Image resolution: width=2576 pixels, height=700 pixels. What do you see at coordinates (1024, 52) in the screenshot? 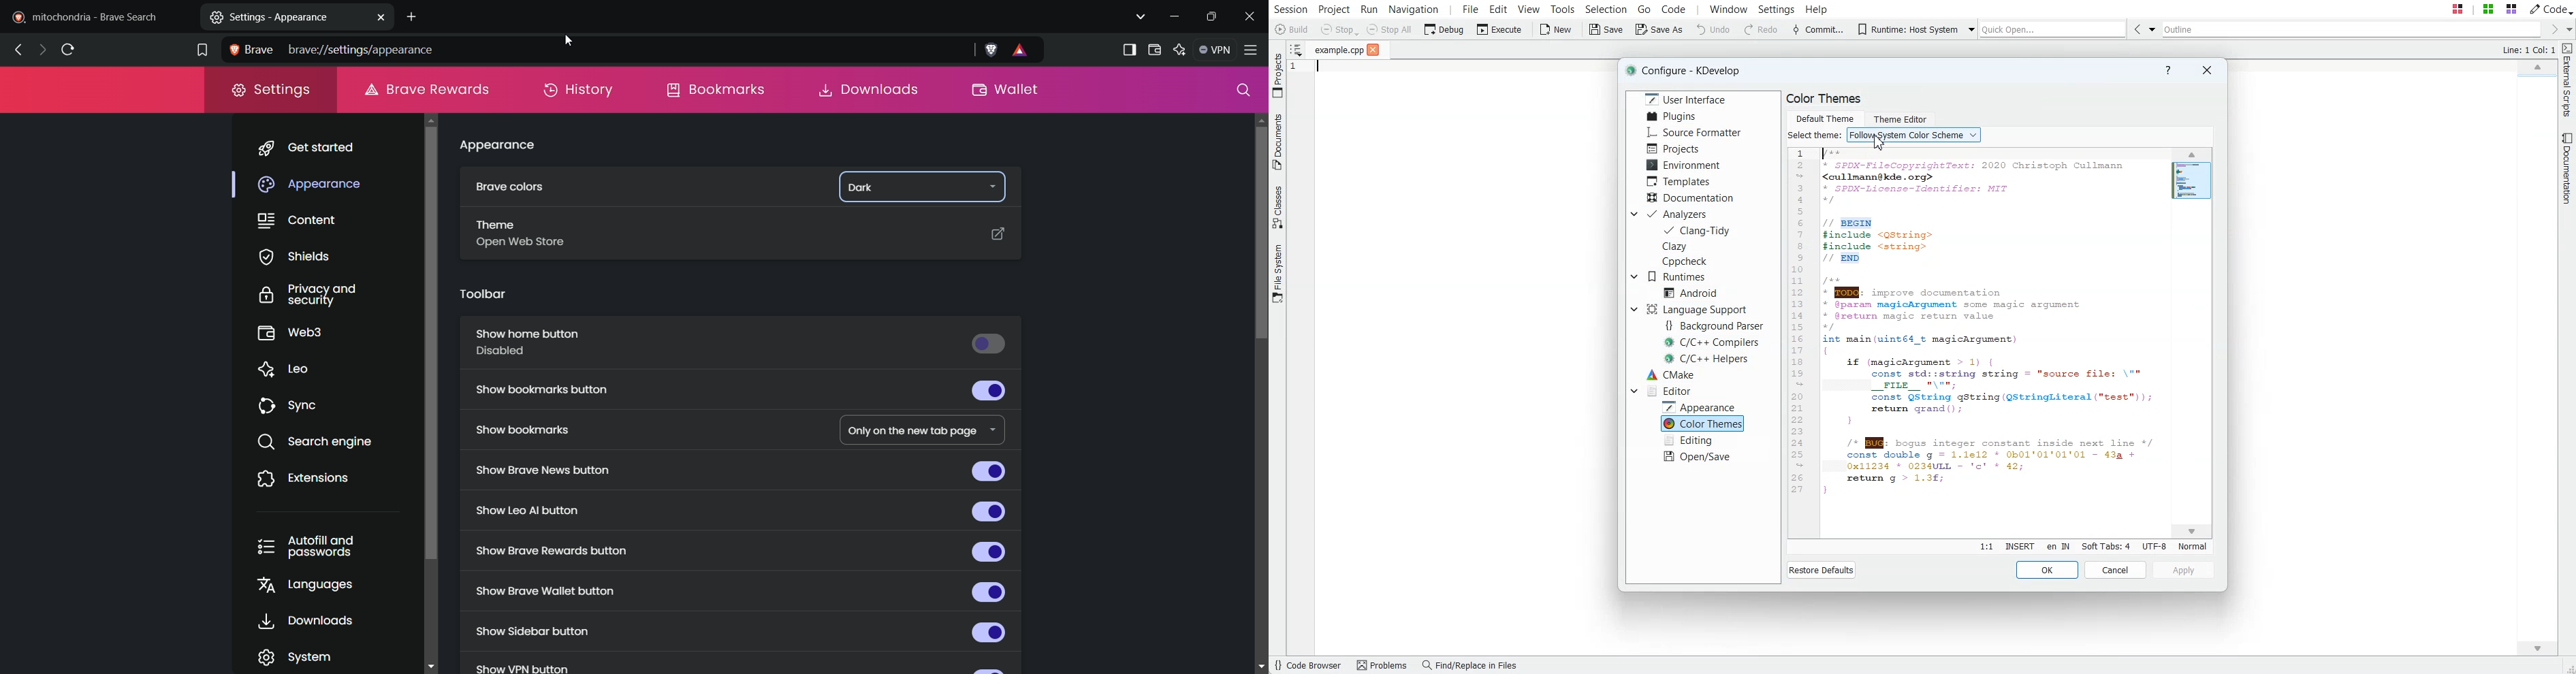
I see `brave rewards` at bounding box center [1024, 52].